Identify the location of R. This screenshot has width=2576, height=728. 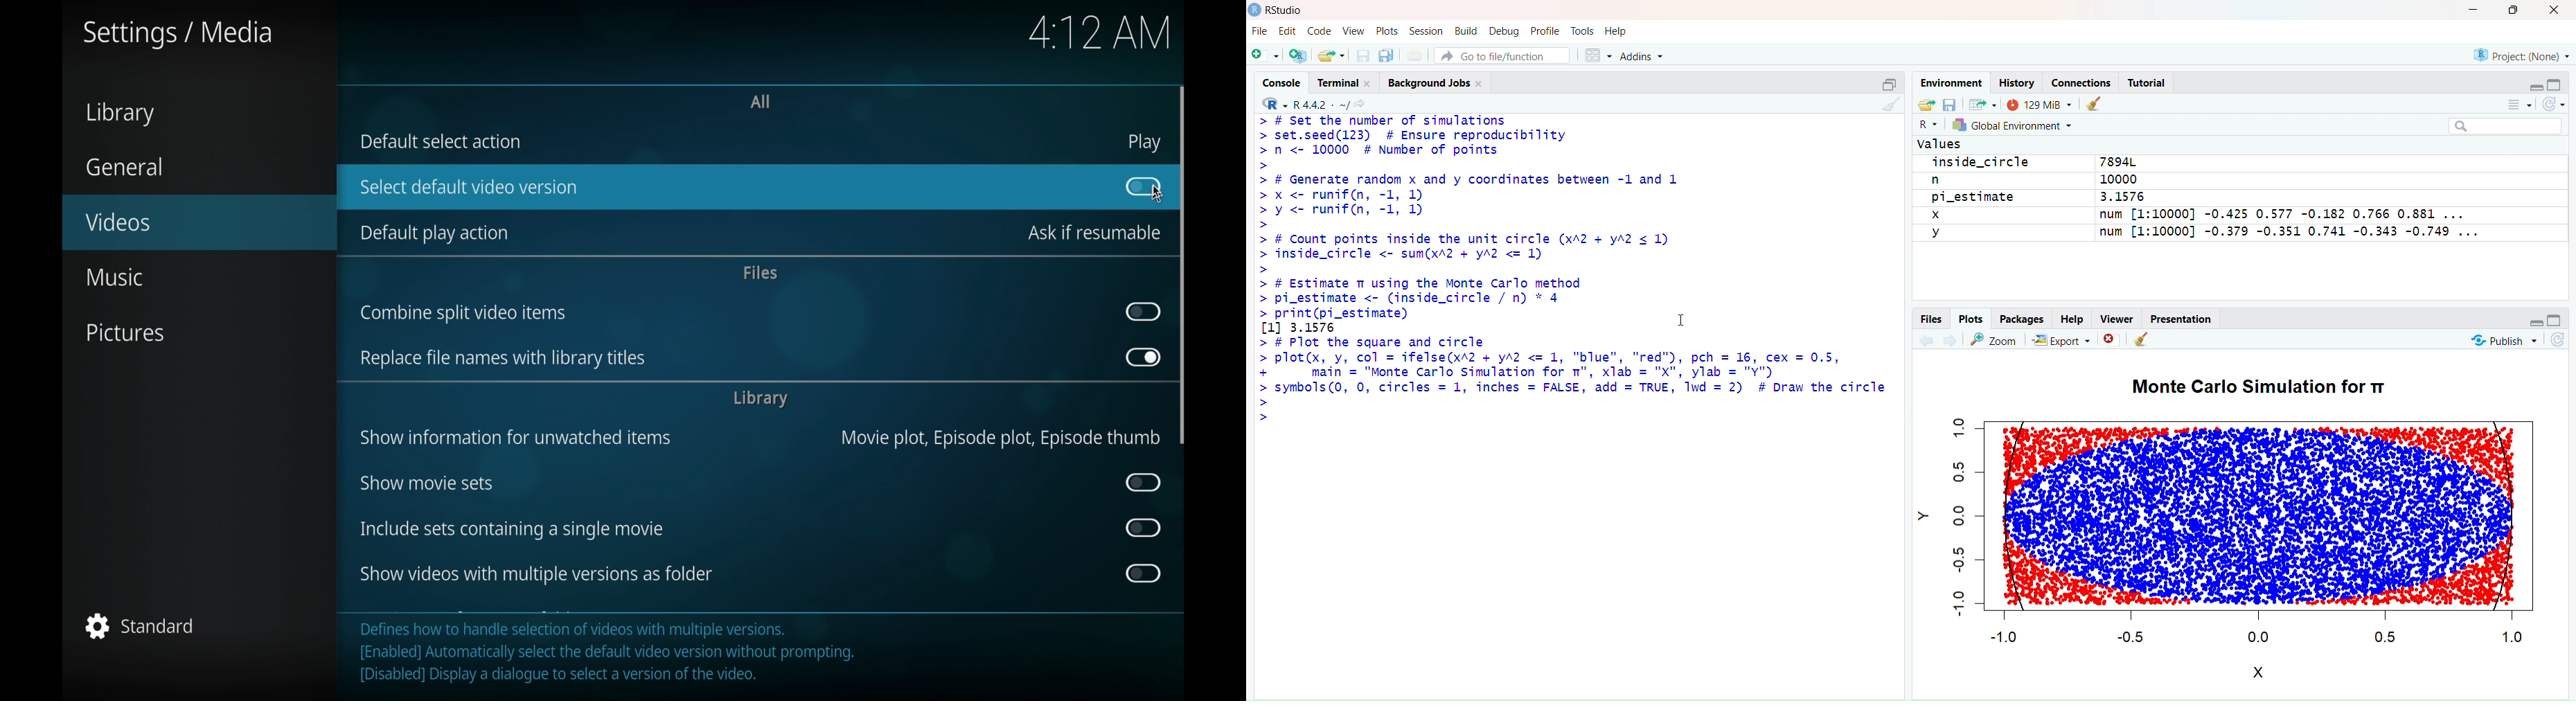
(1926, 127).